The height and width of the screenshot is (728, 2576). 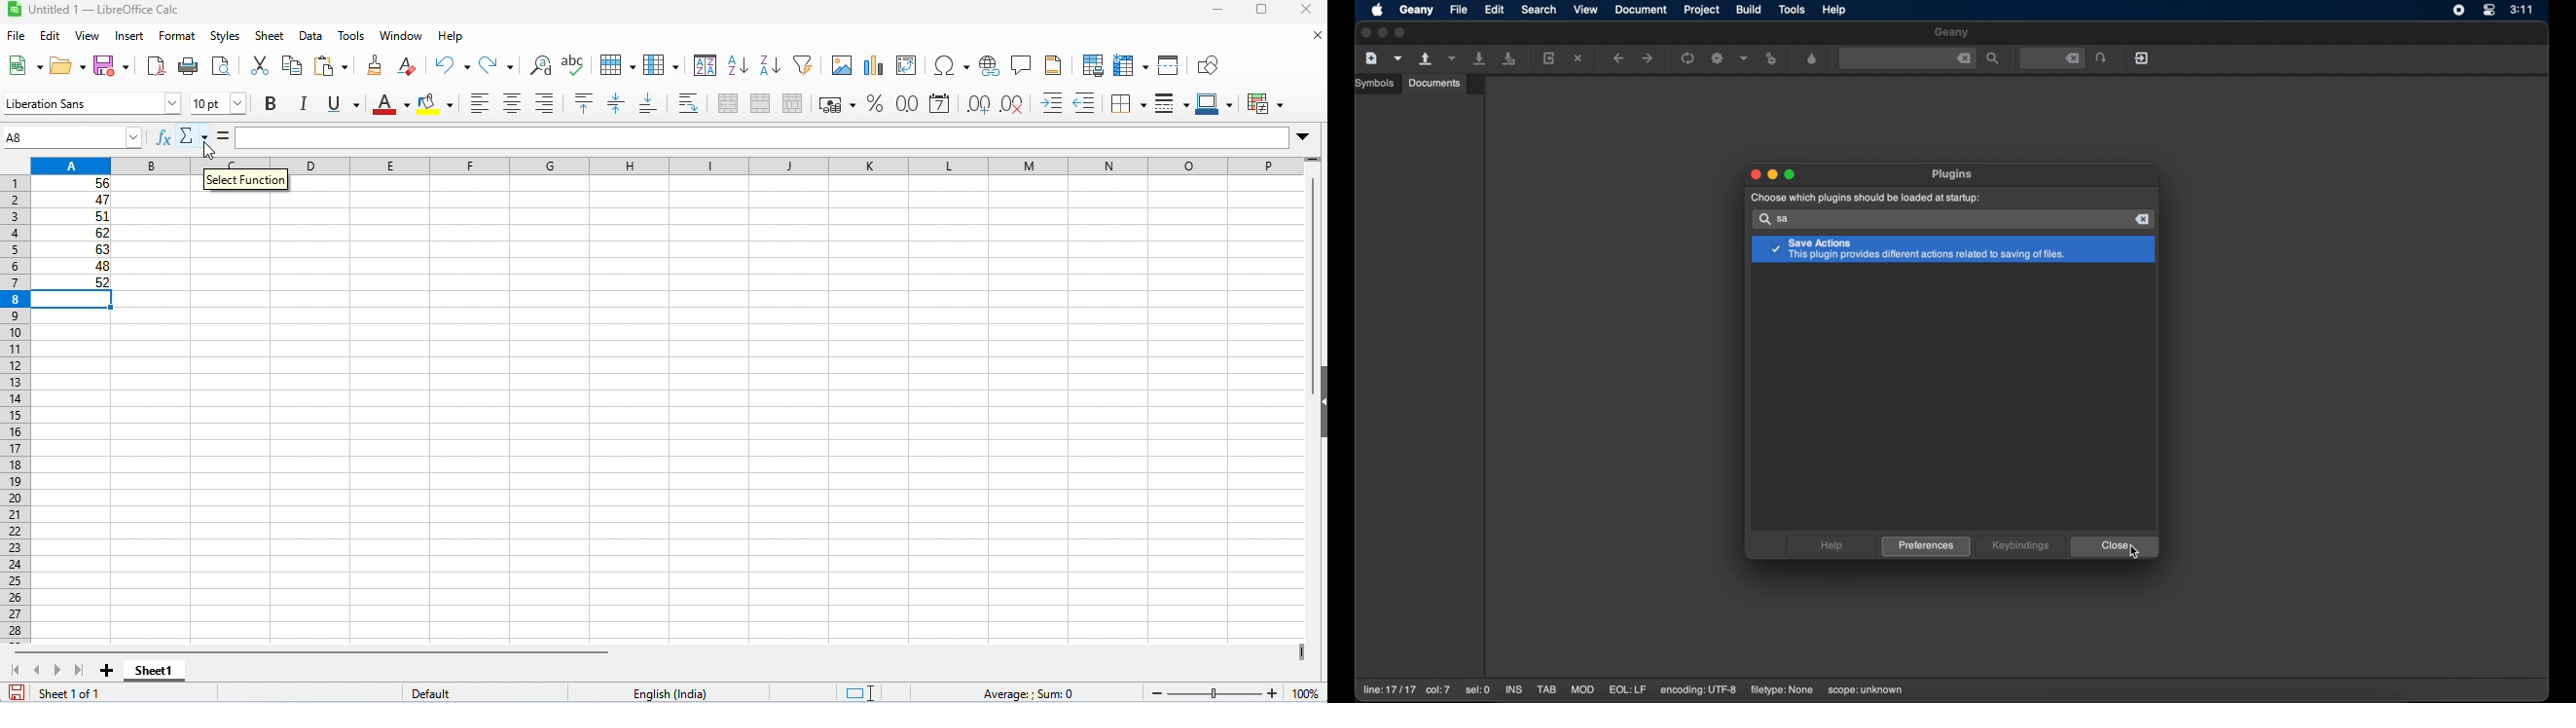 I want to click on tools, so click(x=351, y=36).